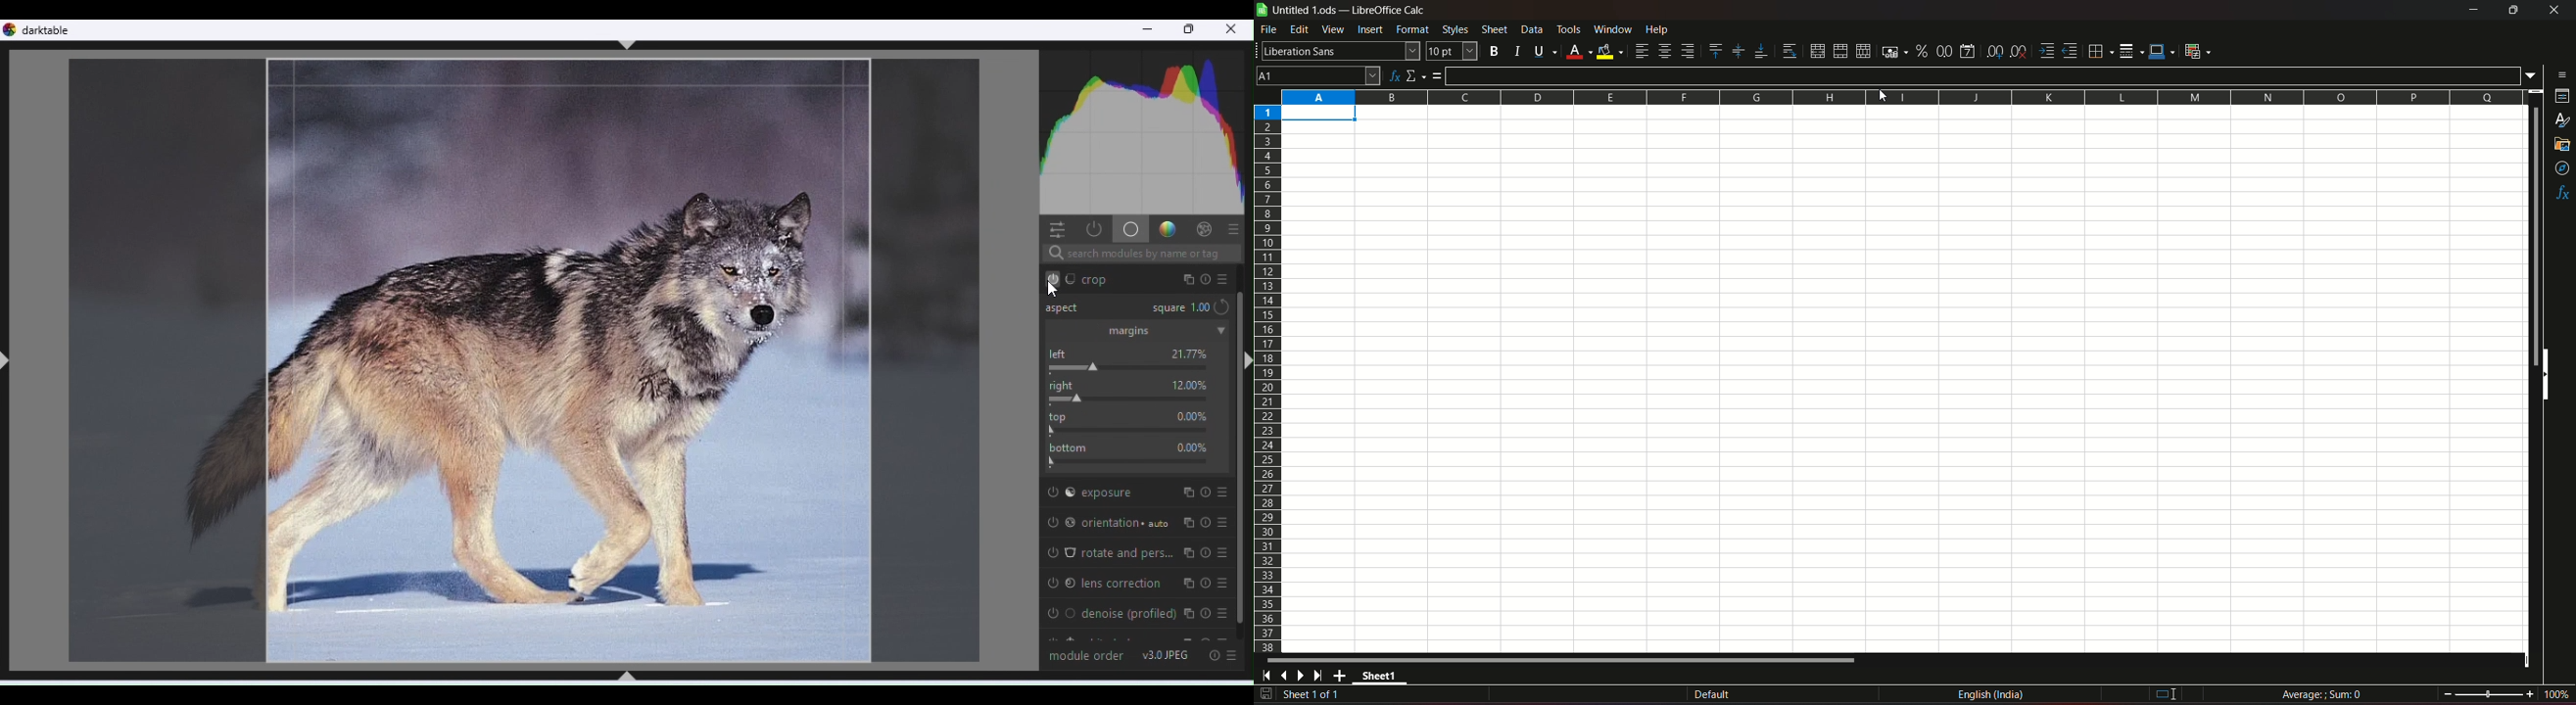 Image resolution: width=2576 pixels, height=728 pixels. What do you see at coordinates (1493, 30) in the screenshot?
I see `Sheet` at bounding box center [1493, 30].